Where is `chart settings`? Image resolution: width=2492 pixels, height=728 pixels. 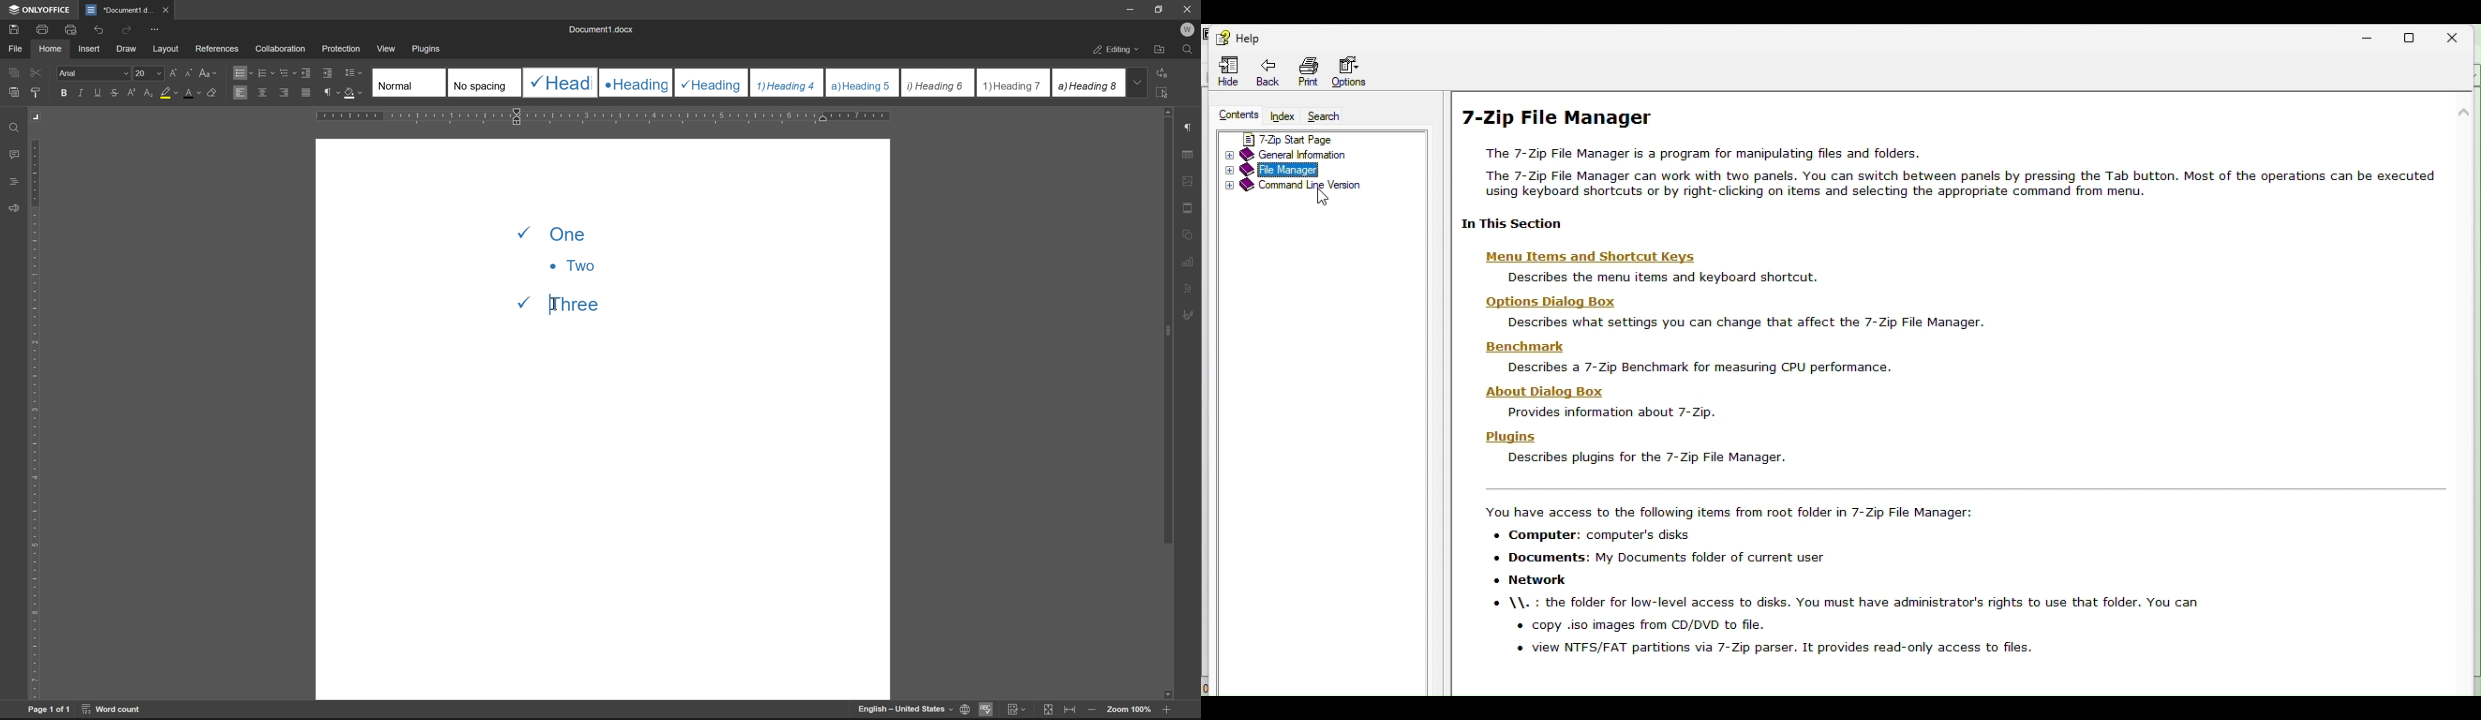 chart settings is located at coordinates (1189, 259).